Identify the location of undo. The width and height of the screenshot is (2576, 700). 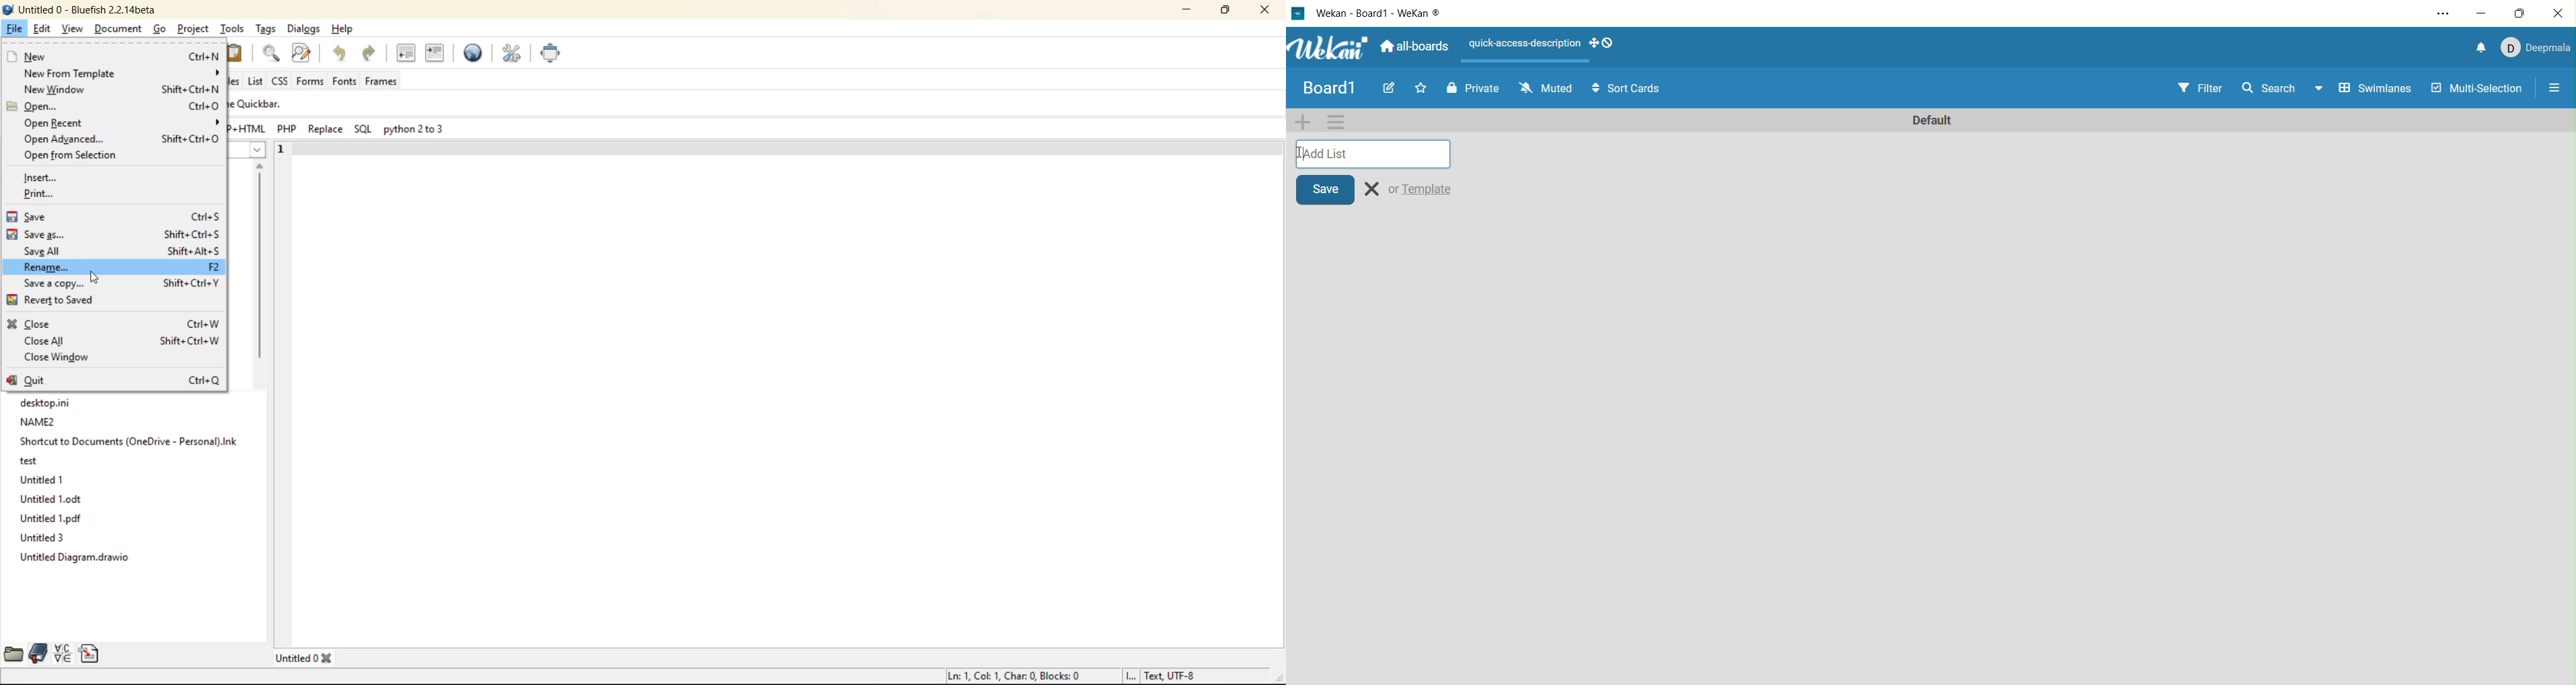
(342, 55).